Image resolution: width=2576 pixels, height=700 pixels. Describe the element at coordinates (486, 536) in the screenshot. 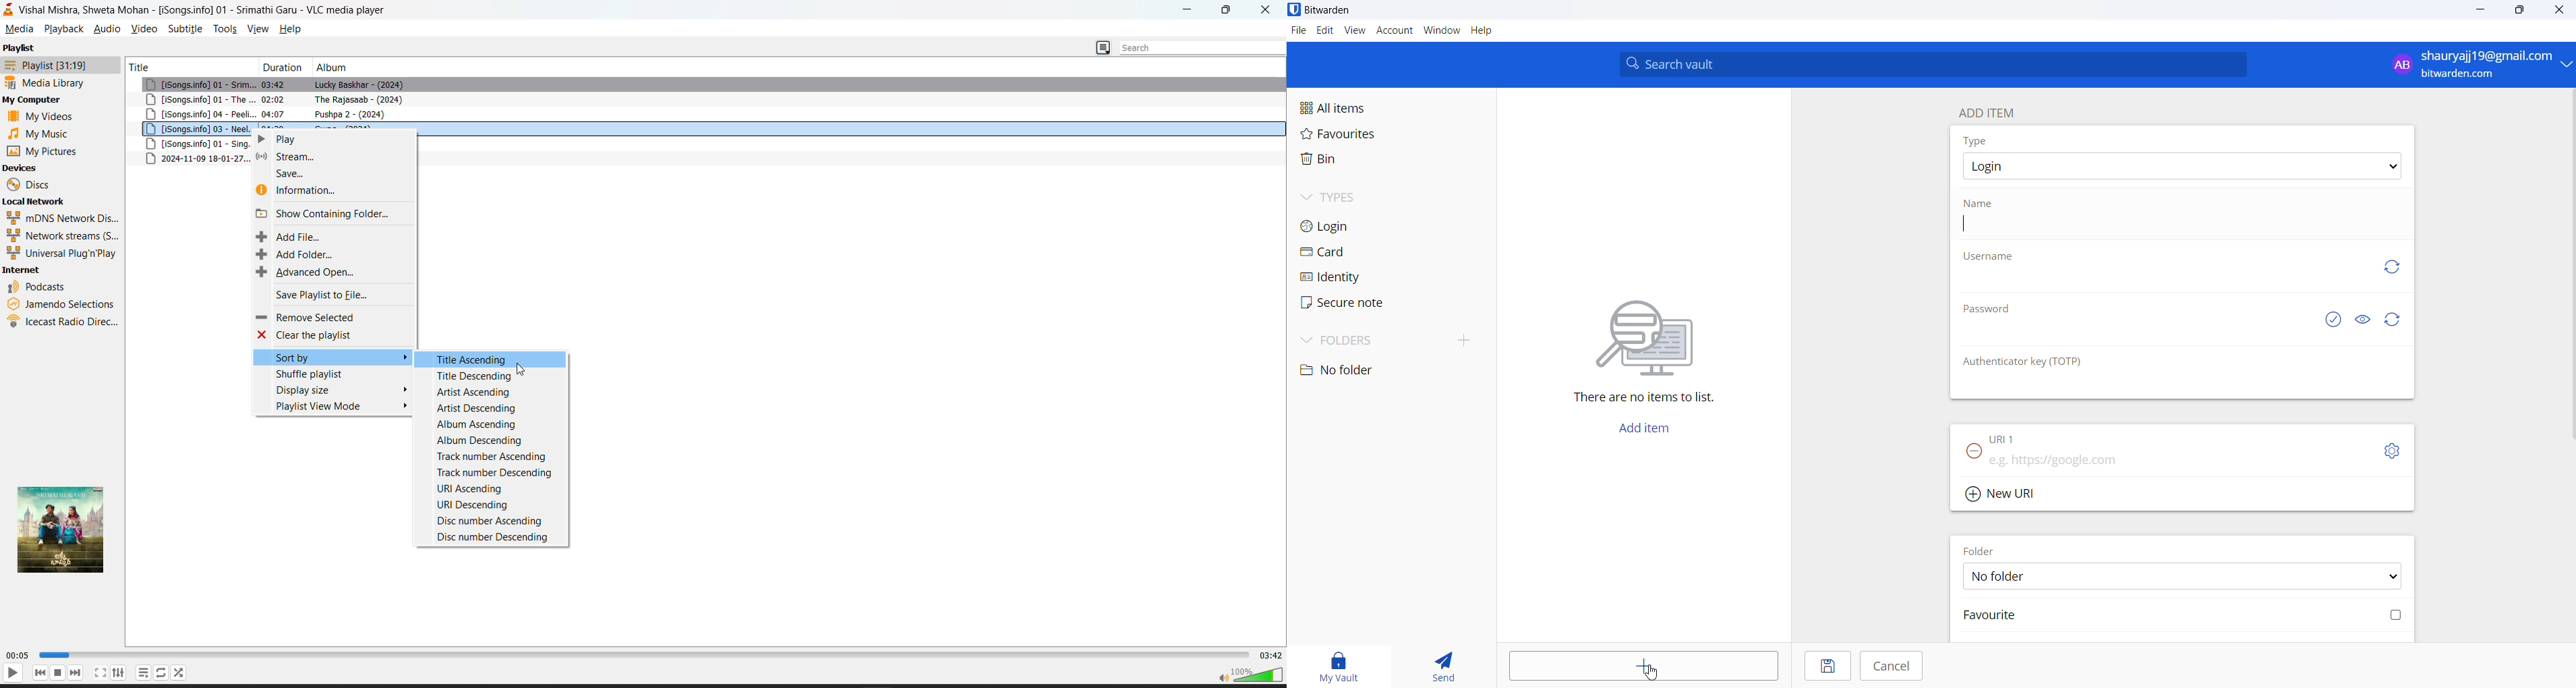

I see `disc number descending` at that location.